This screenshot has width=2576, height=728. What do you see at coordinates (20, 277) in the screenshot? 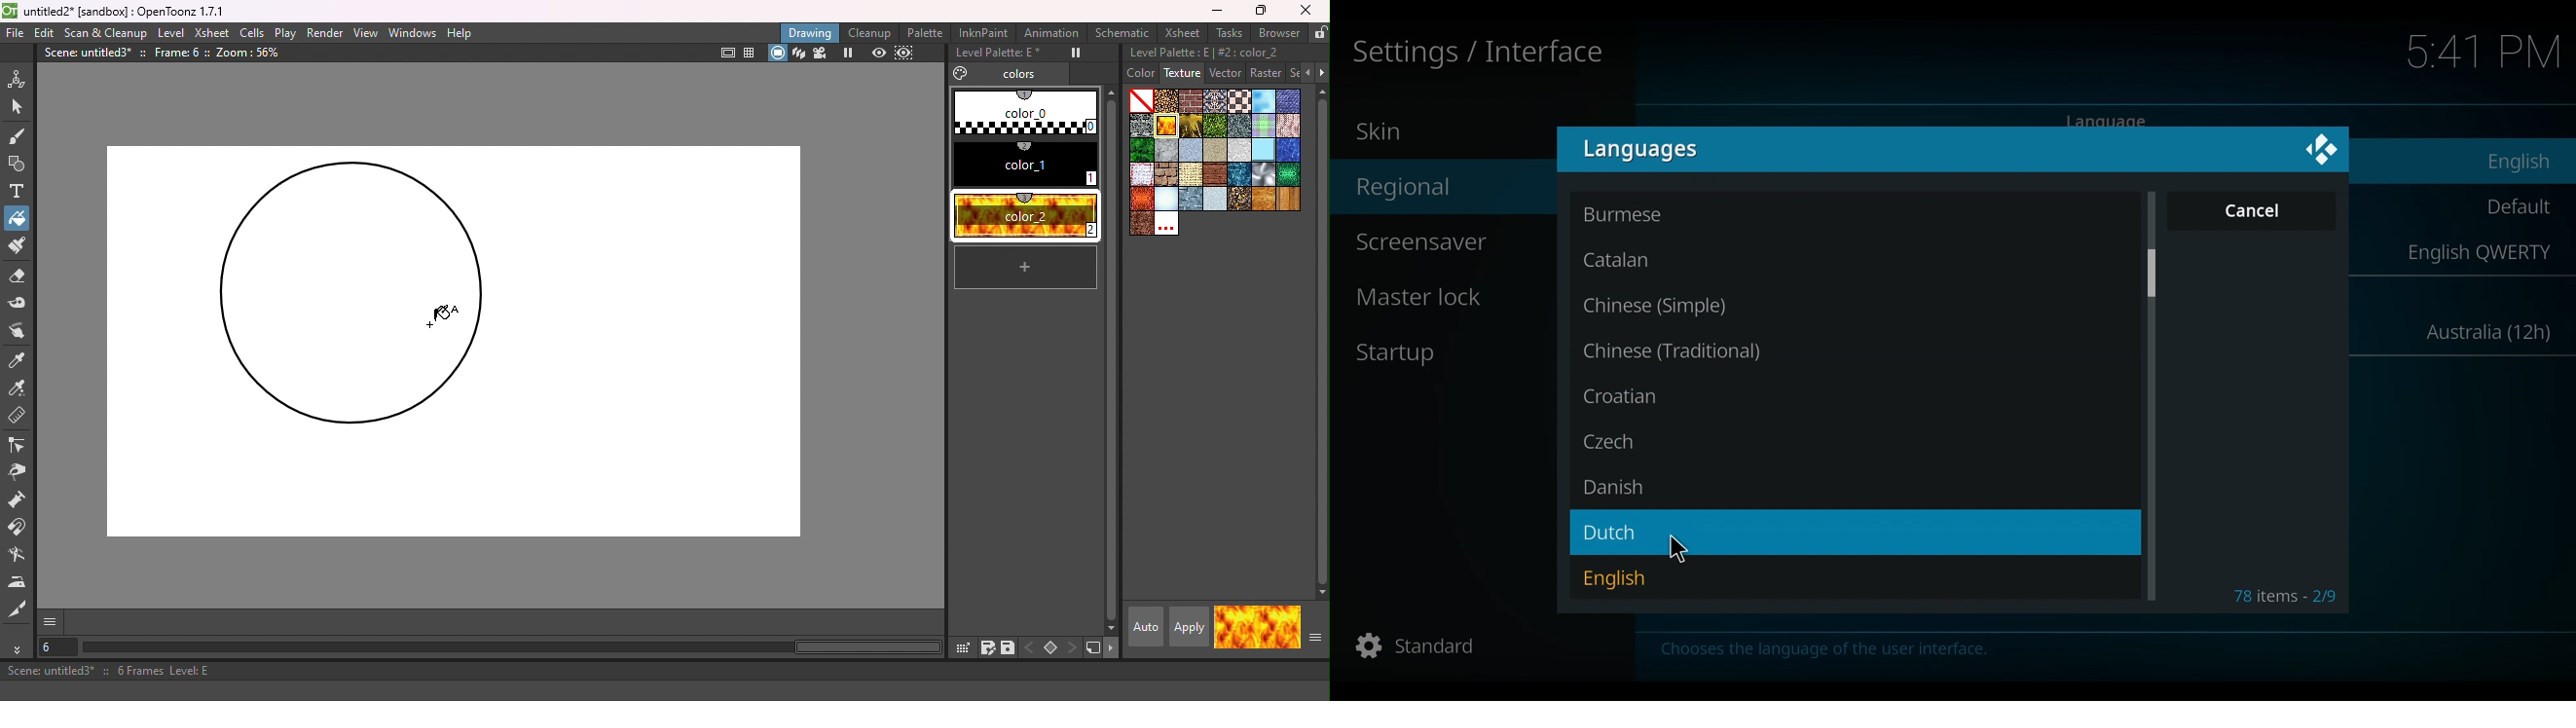
I see `Eraser tool` at bounding box center [20, 277].